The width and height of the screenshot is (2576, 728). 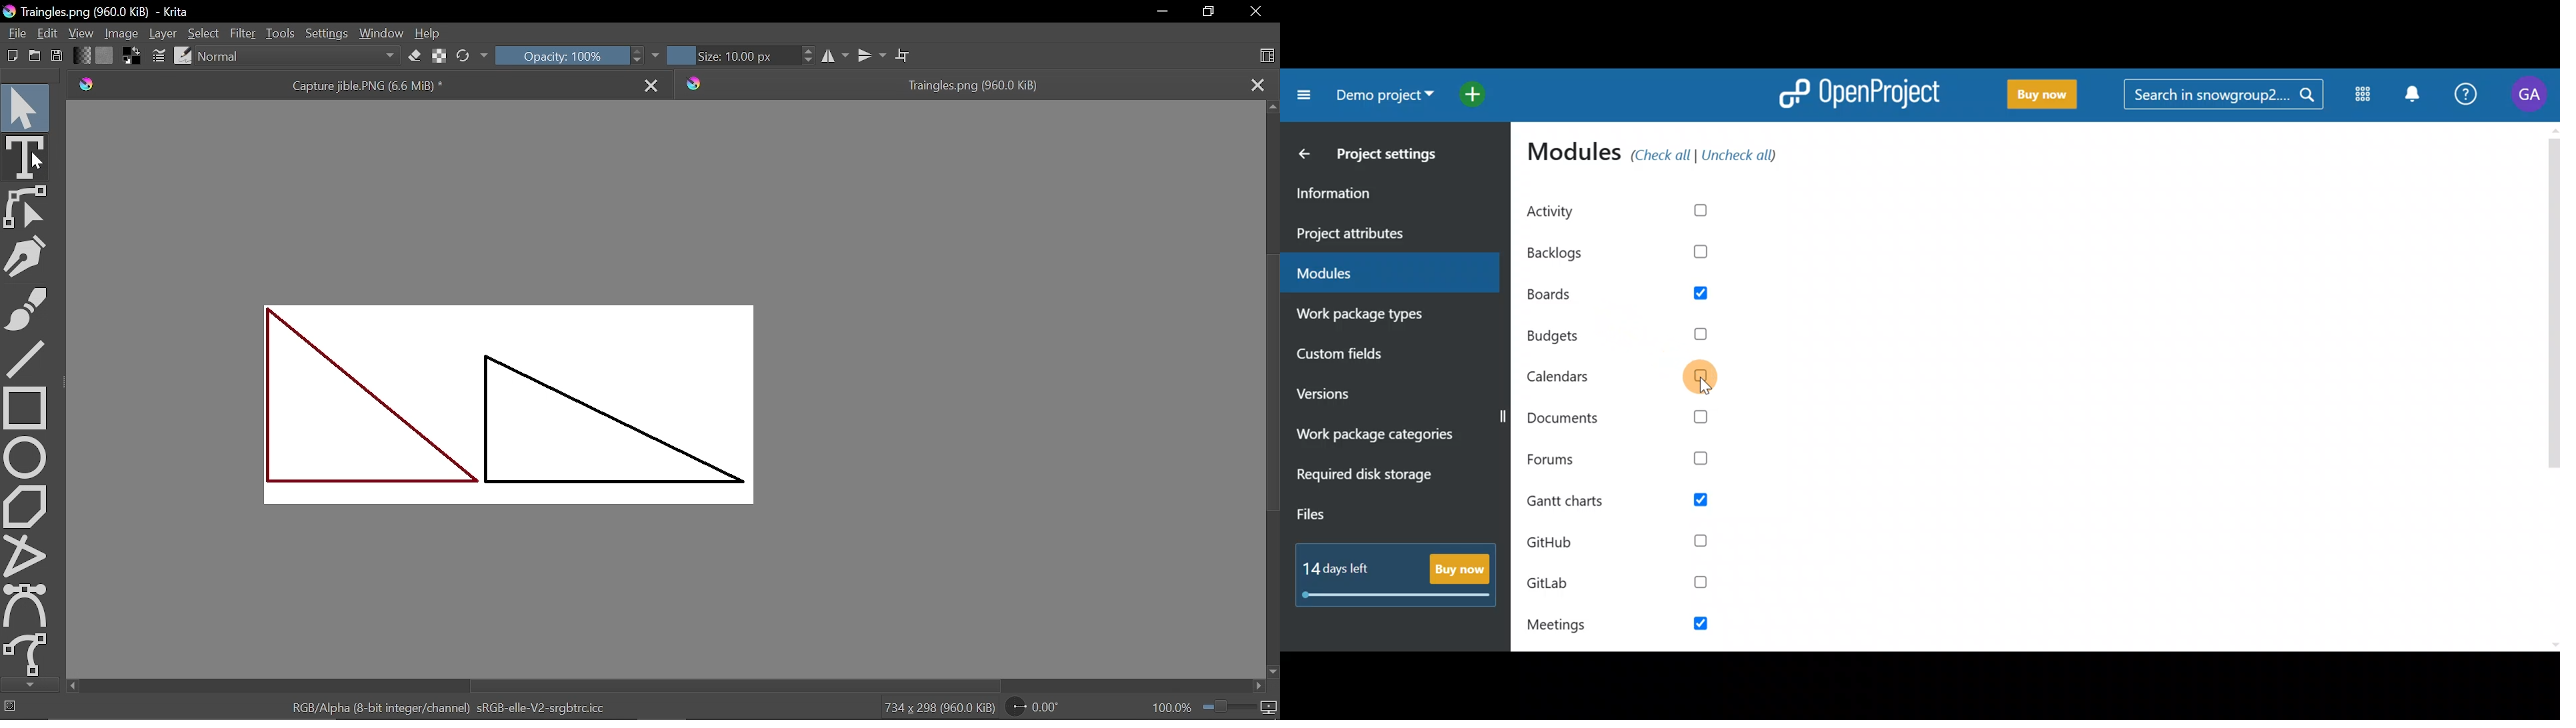 What do you see at coordinates (1381, 95) in the screenshot?
I see `Project name` at bounding box center [1381, 95].